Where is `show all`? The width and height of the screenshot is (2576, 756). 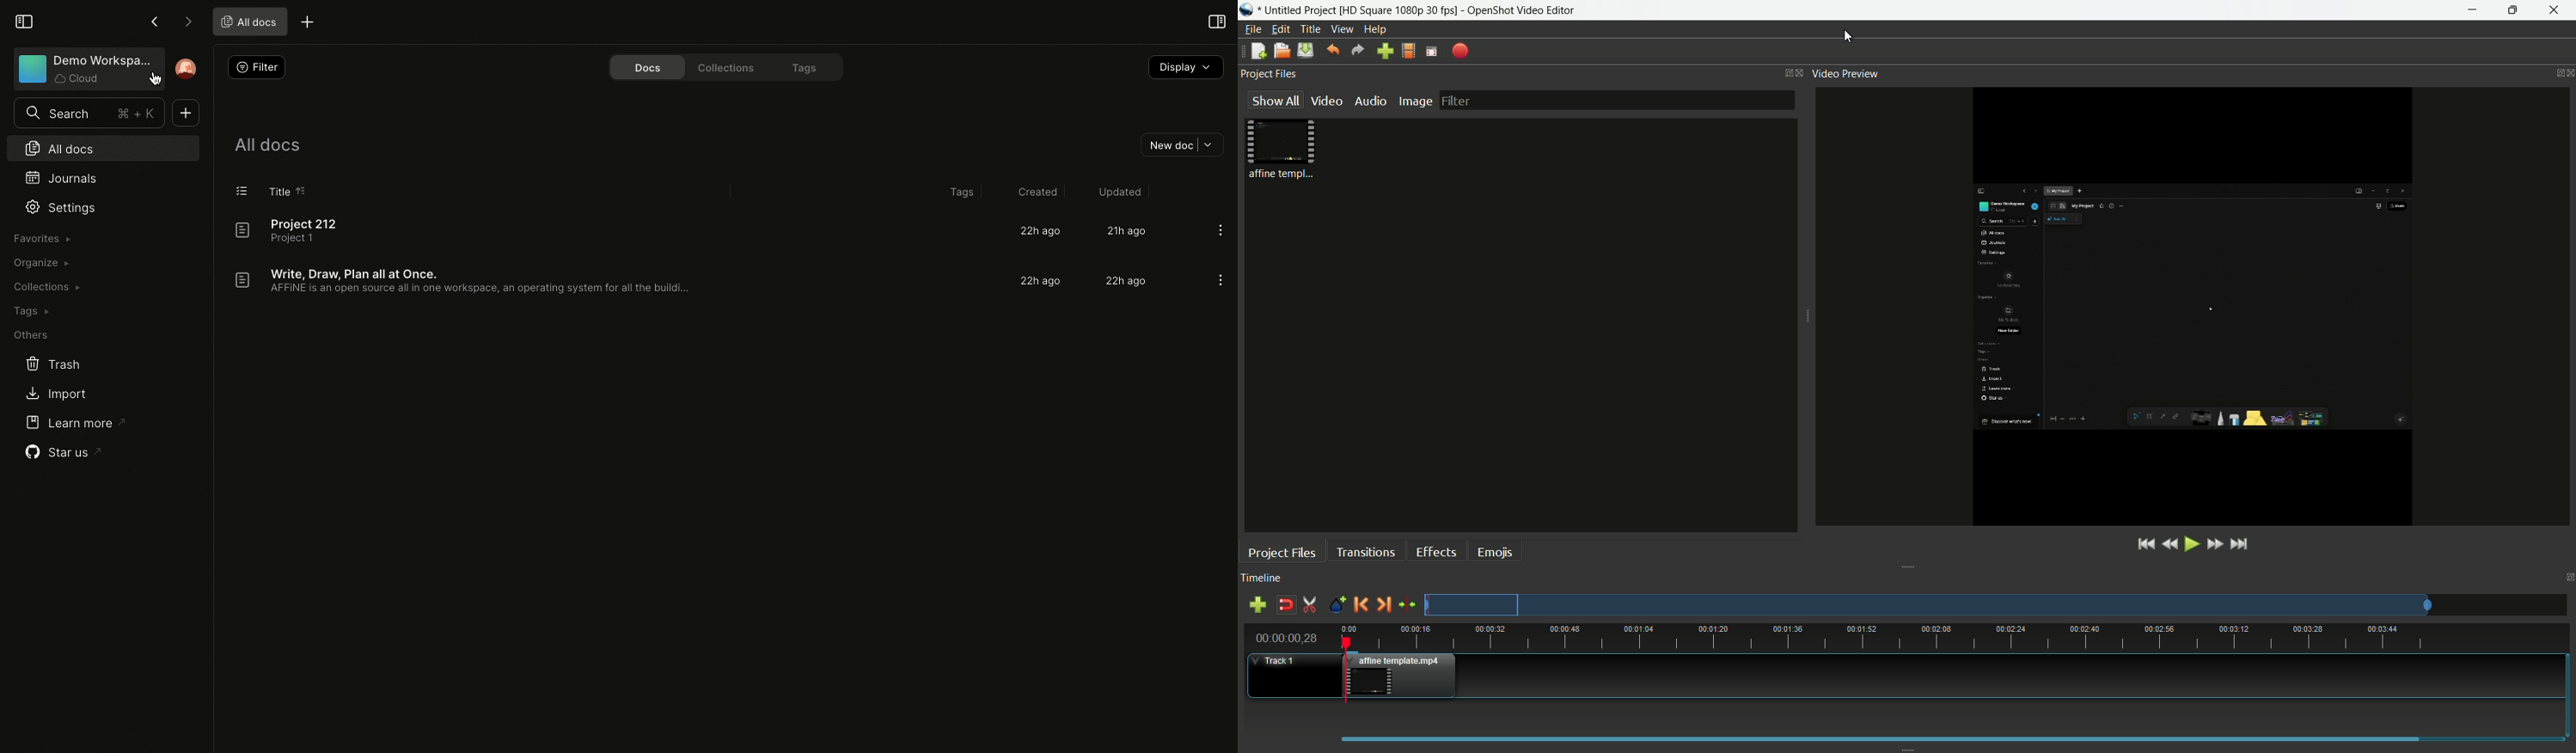
show all is located at coordinates (1275, 100).